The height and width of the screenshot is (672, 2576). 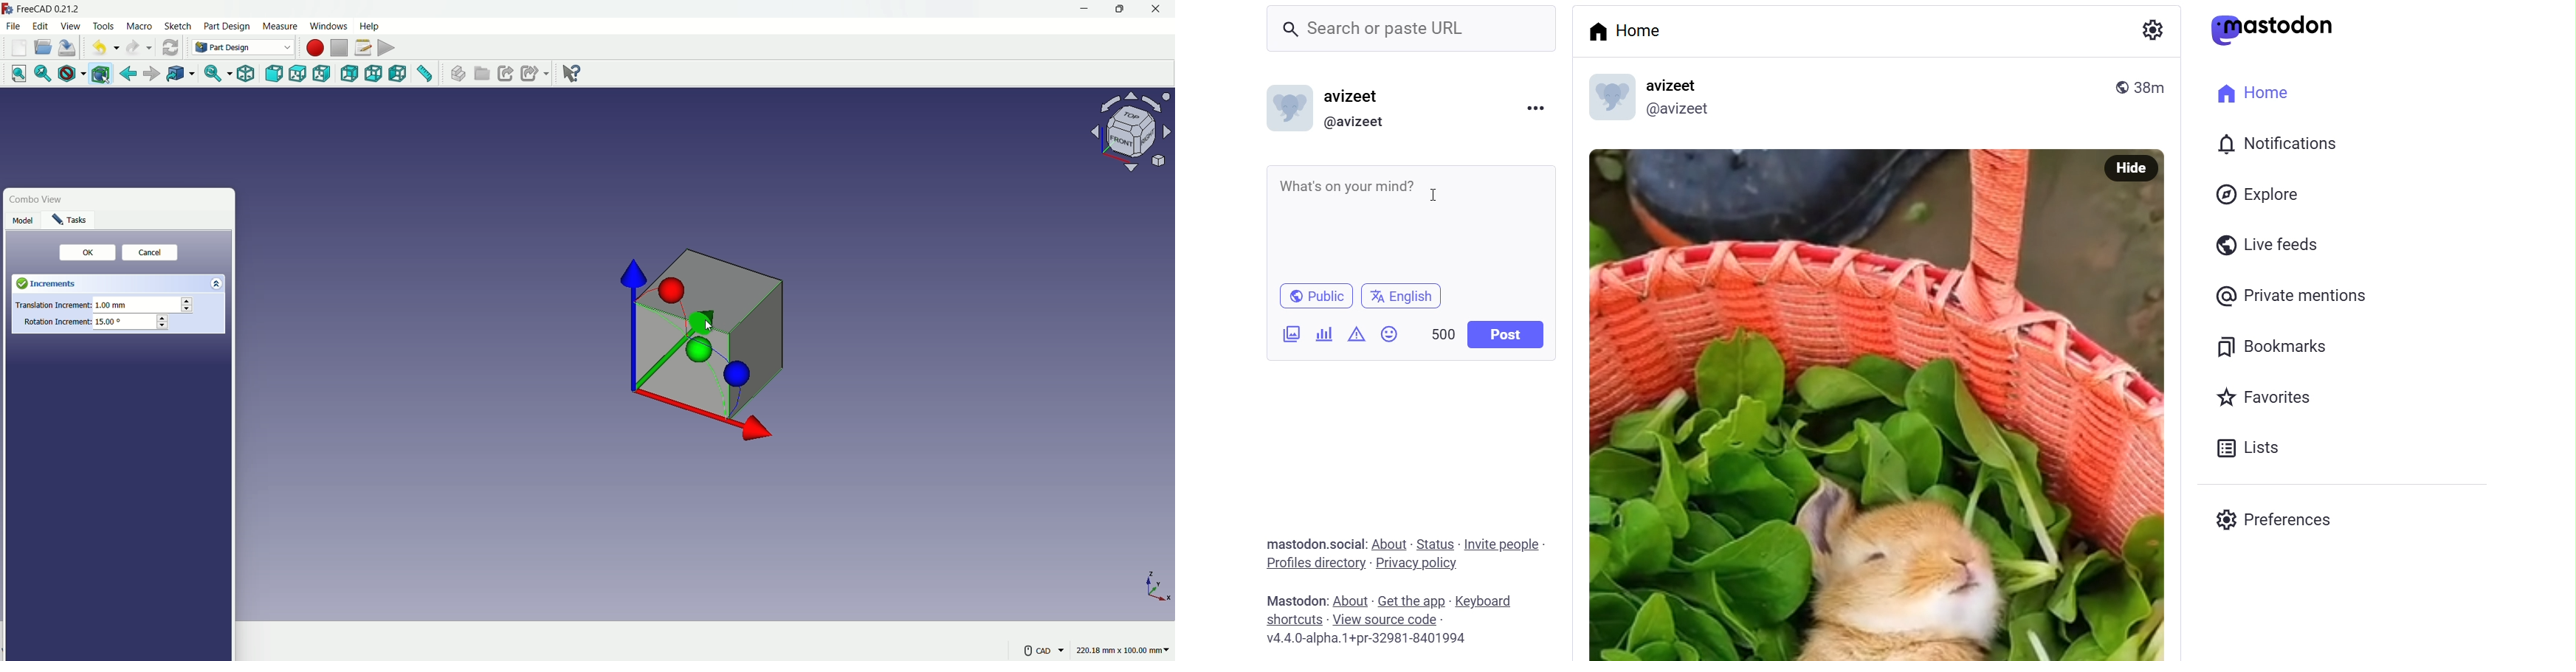 I want to click on Post, so click(x=1505, y=334).